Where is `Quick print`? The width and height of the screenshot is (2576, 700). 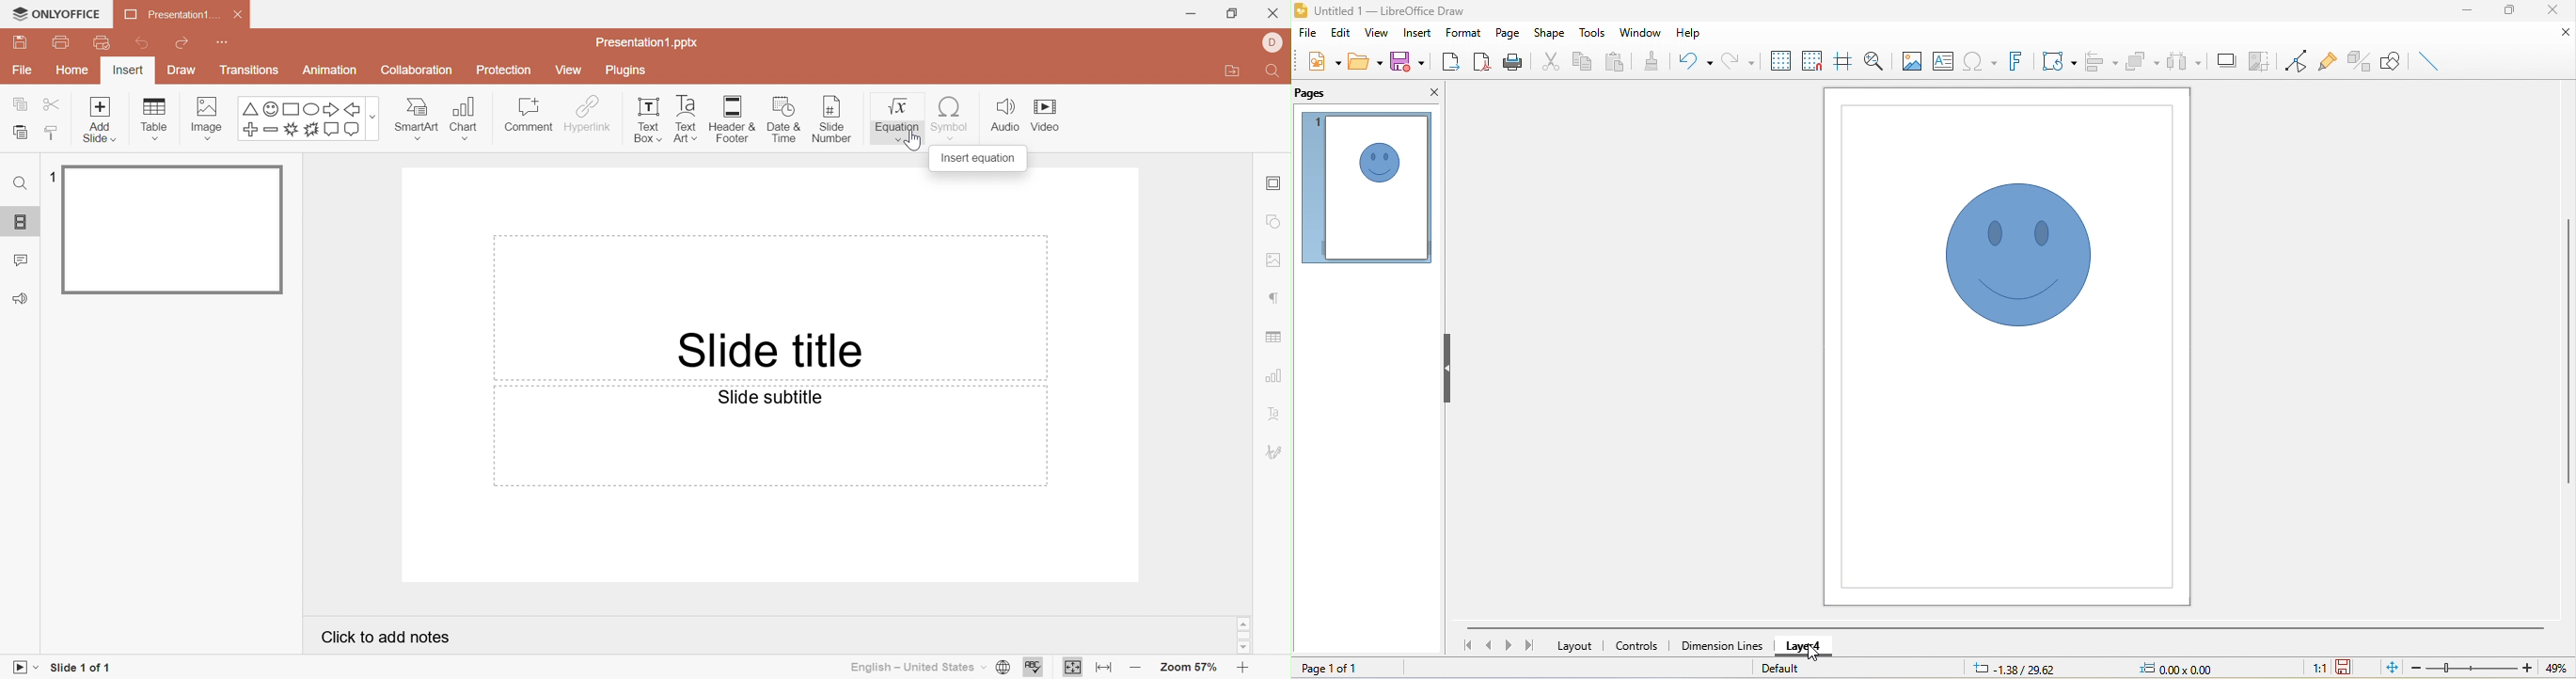
Quick print is located at coordinates (104, 43).